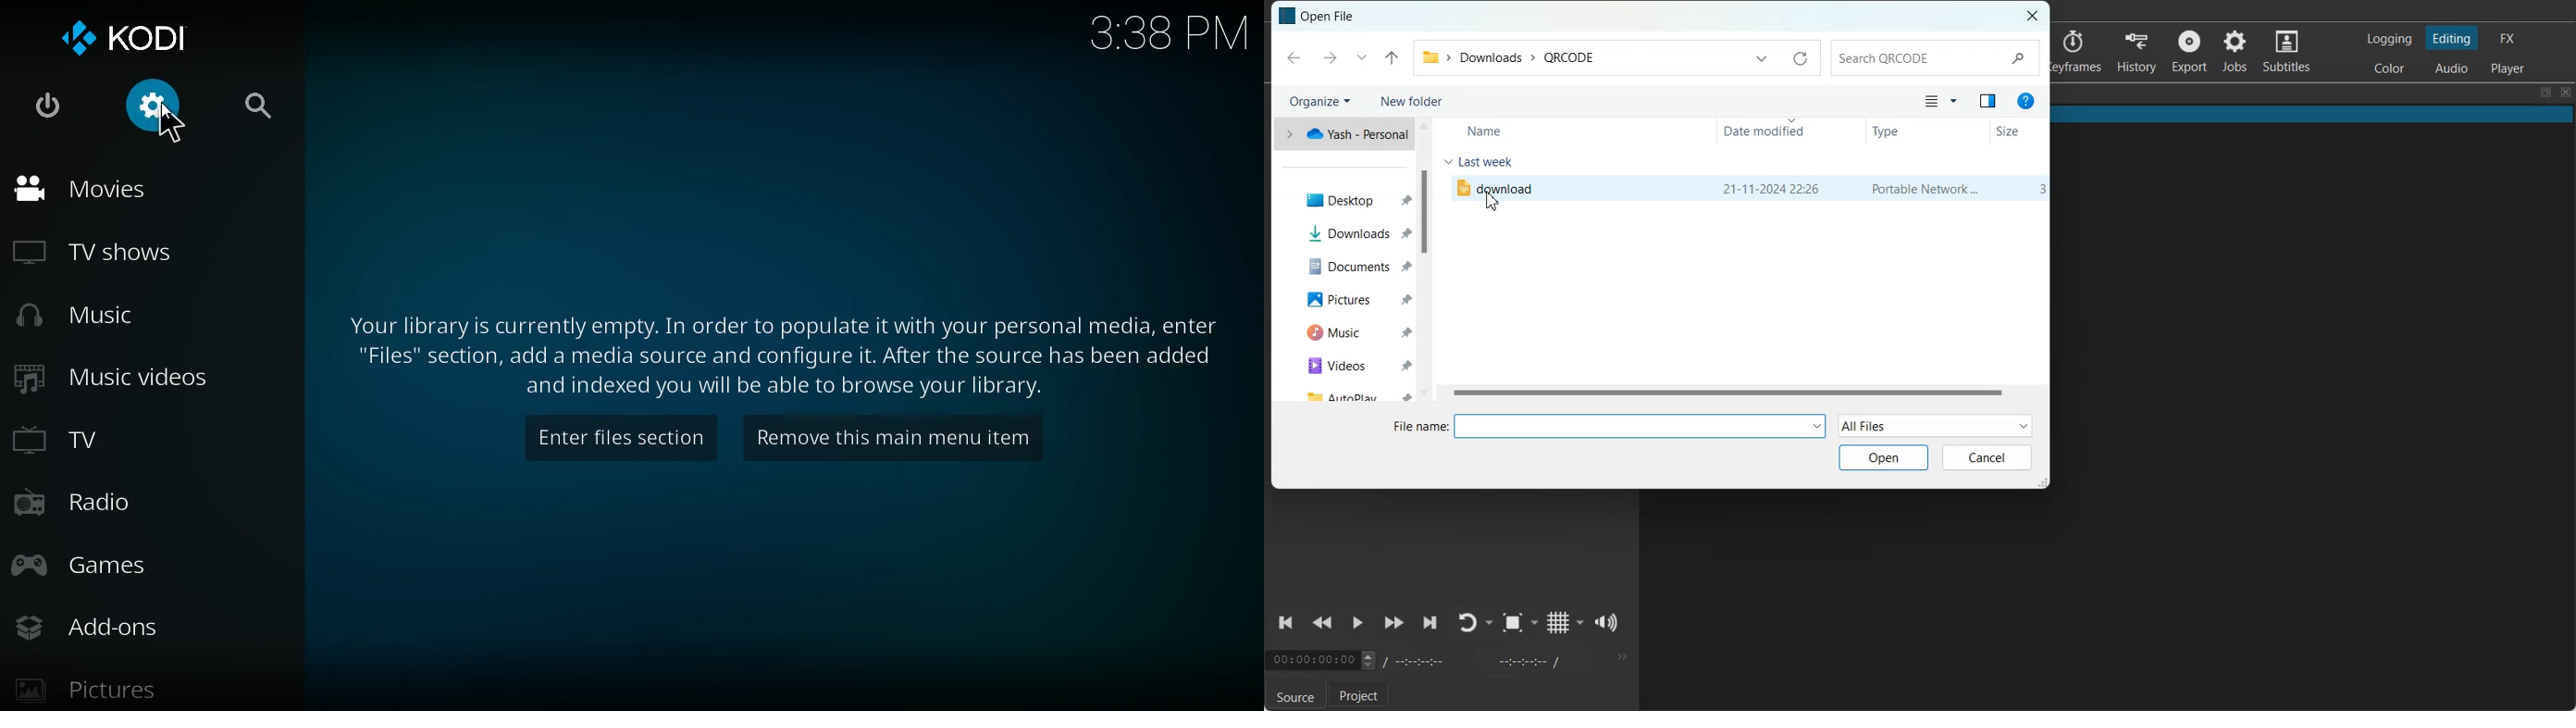 Image resolution: width=2576 pixels, height=728 pixels. Describe the element at coordinates (255, 106) in the screenshot. I see `search` at that location.